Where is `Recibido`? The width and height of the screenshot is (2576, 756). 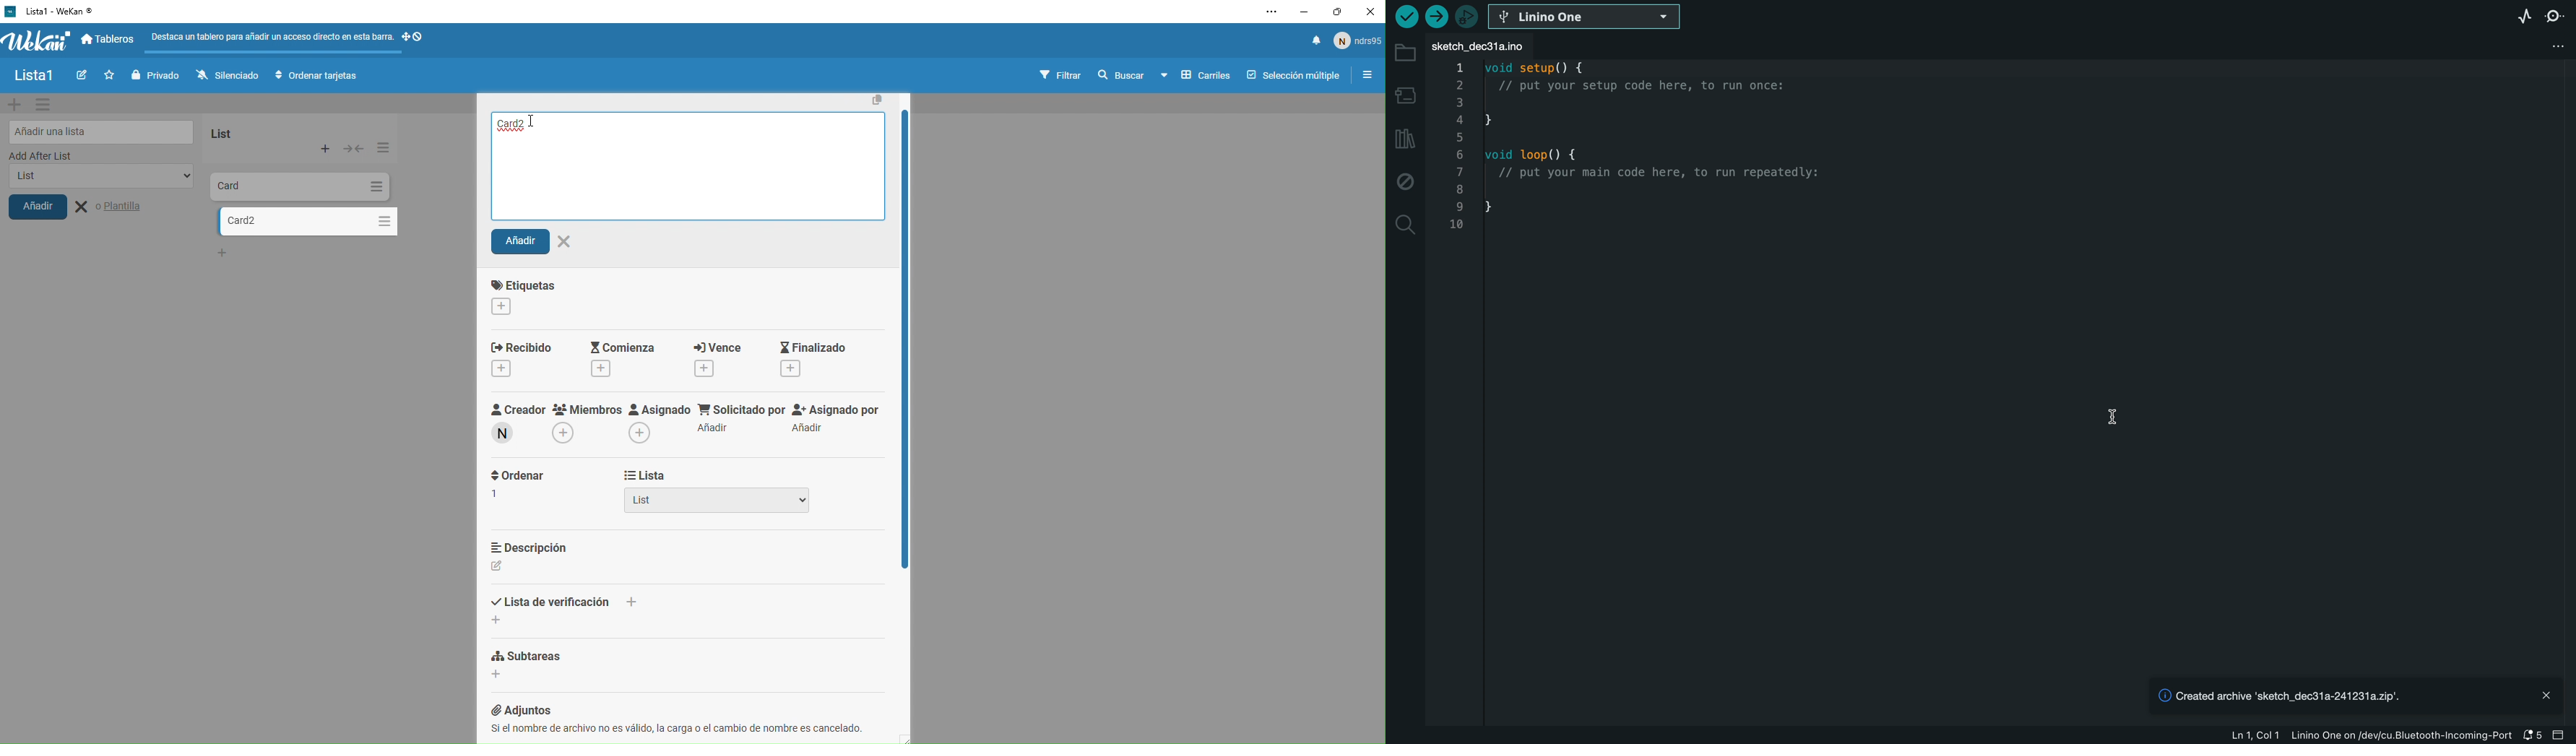
Recibido is located at coordinates (525, 357).